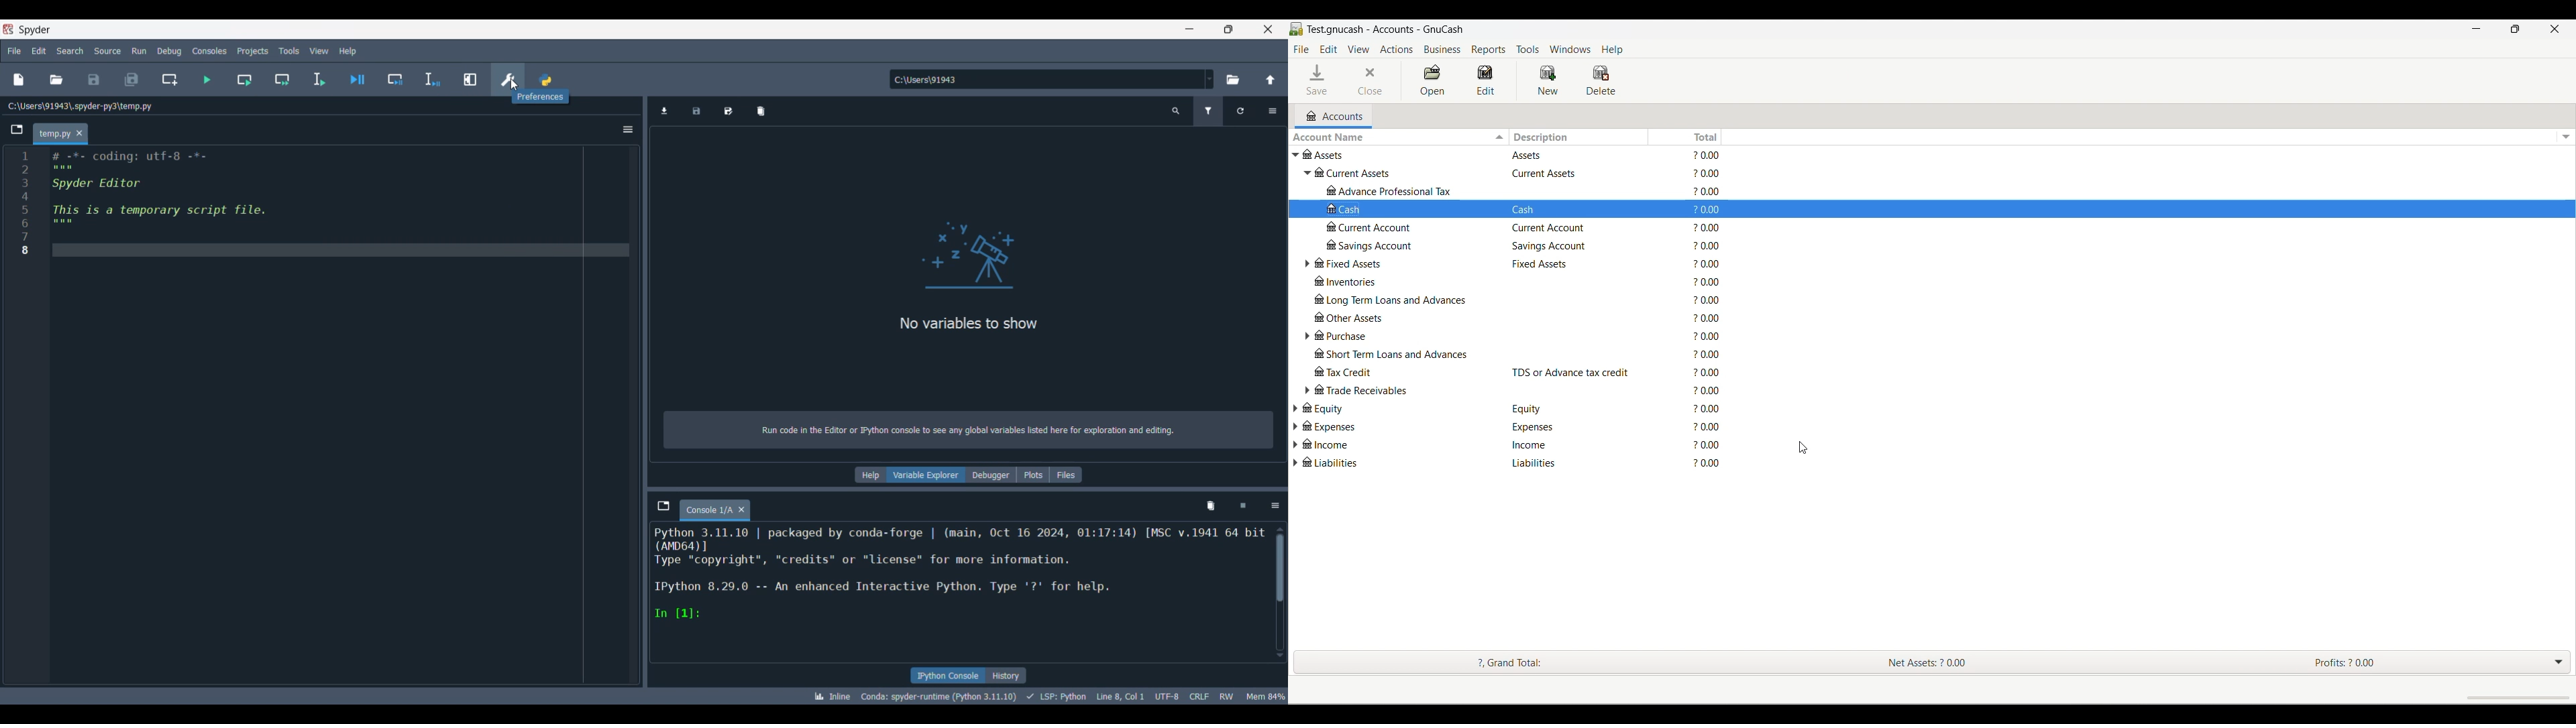  What do you see at coordinates (2361, 664) in the screenshot?
I see `Profits: ? 0.00` at bounding box center [2361, 664].